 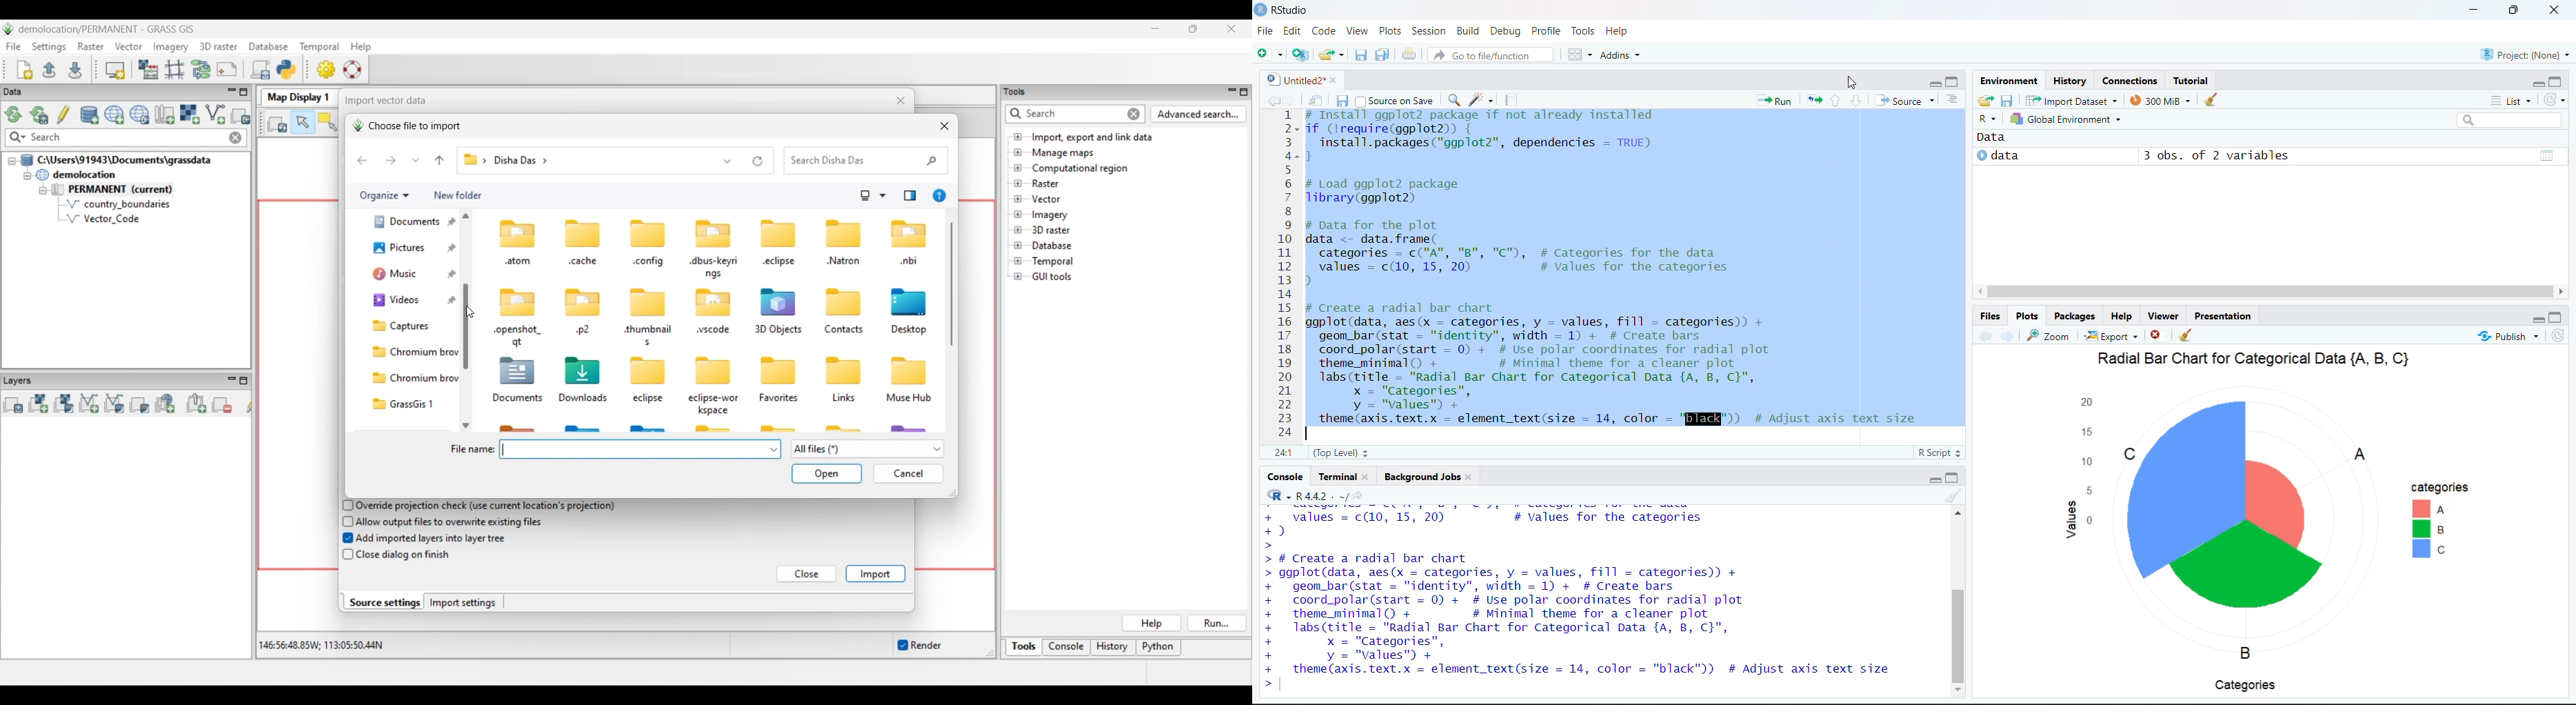 What do you see at coordinates (1991, 317) in the screenshot?
I see `Files` at bounding box center [1991, 317].